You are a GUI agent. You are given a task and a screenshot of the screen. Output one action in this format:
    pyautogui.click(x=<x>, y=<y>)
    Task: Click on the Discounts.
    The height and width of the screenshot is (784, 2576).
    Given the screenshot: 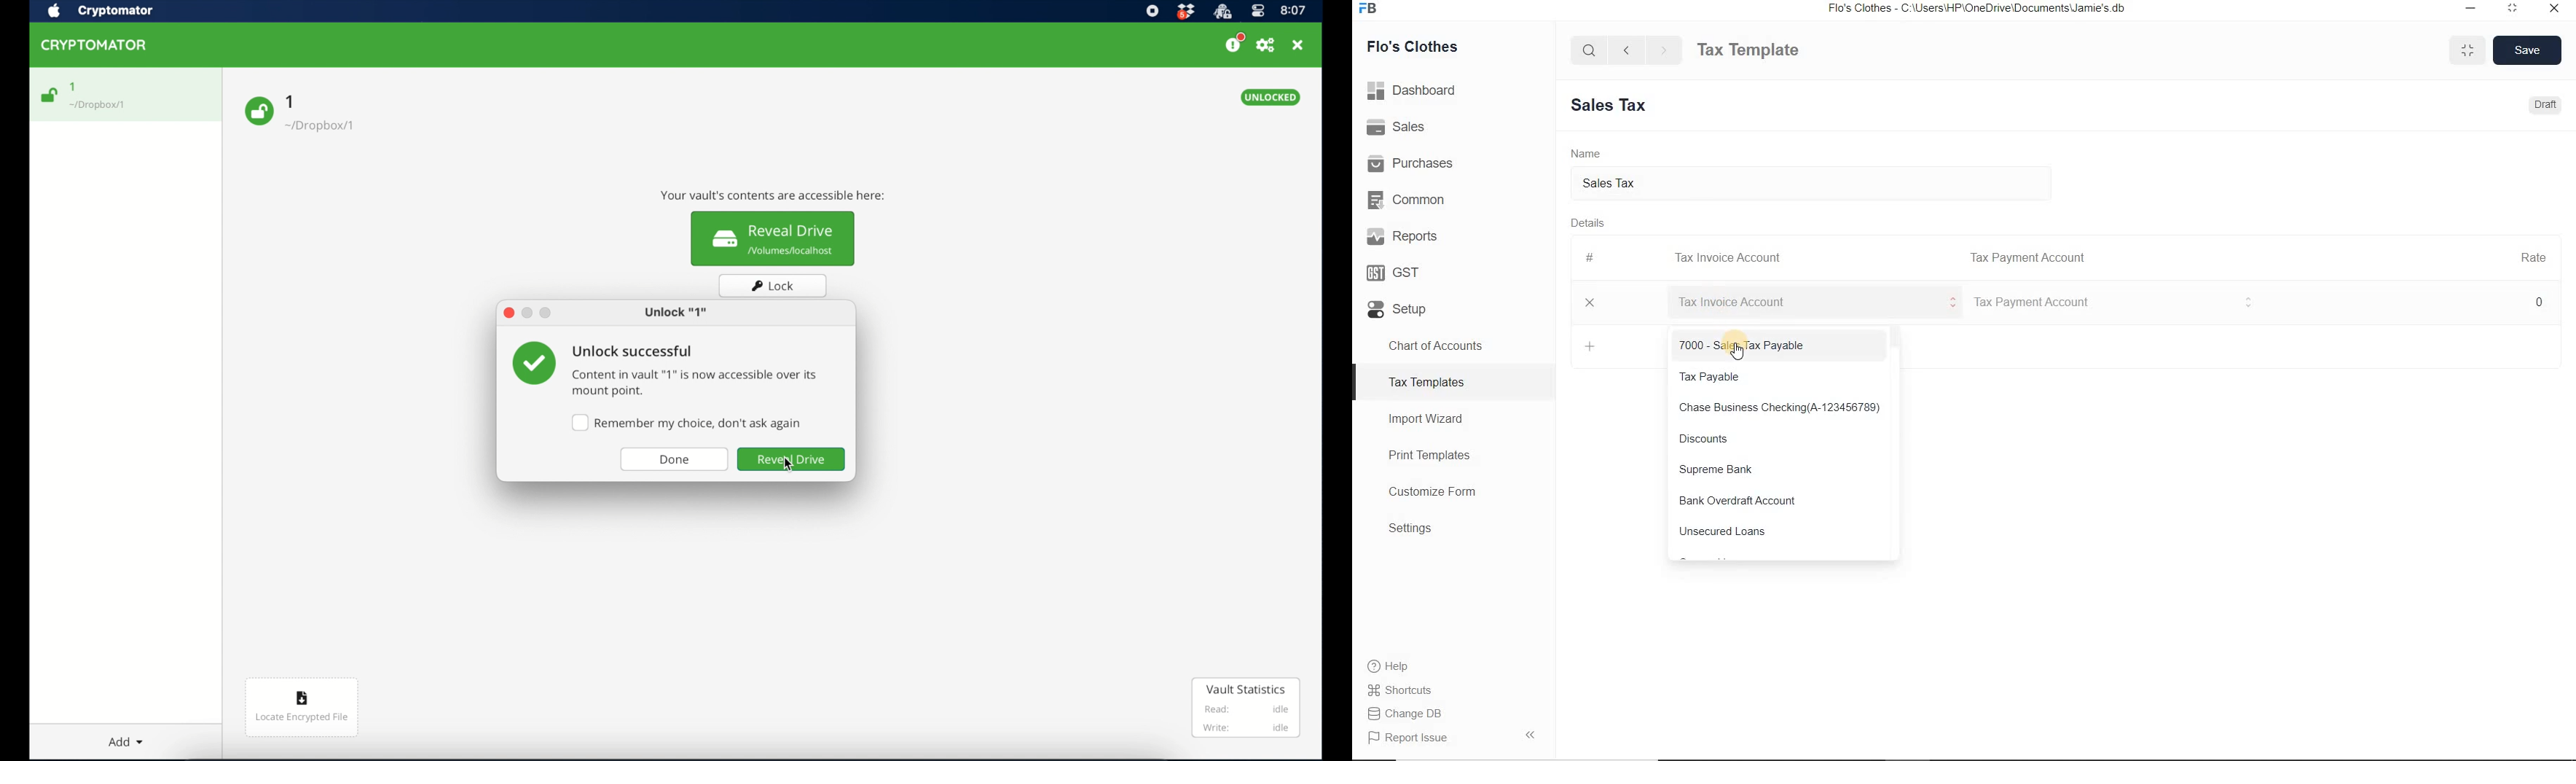 What is the action you would take?
    pyautogui.click(x=1780, y=440)
    